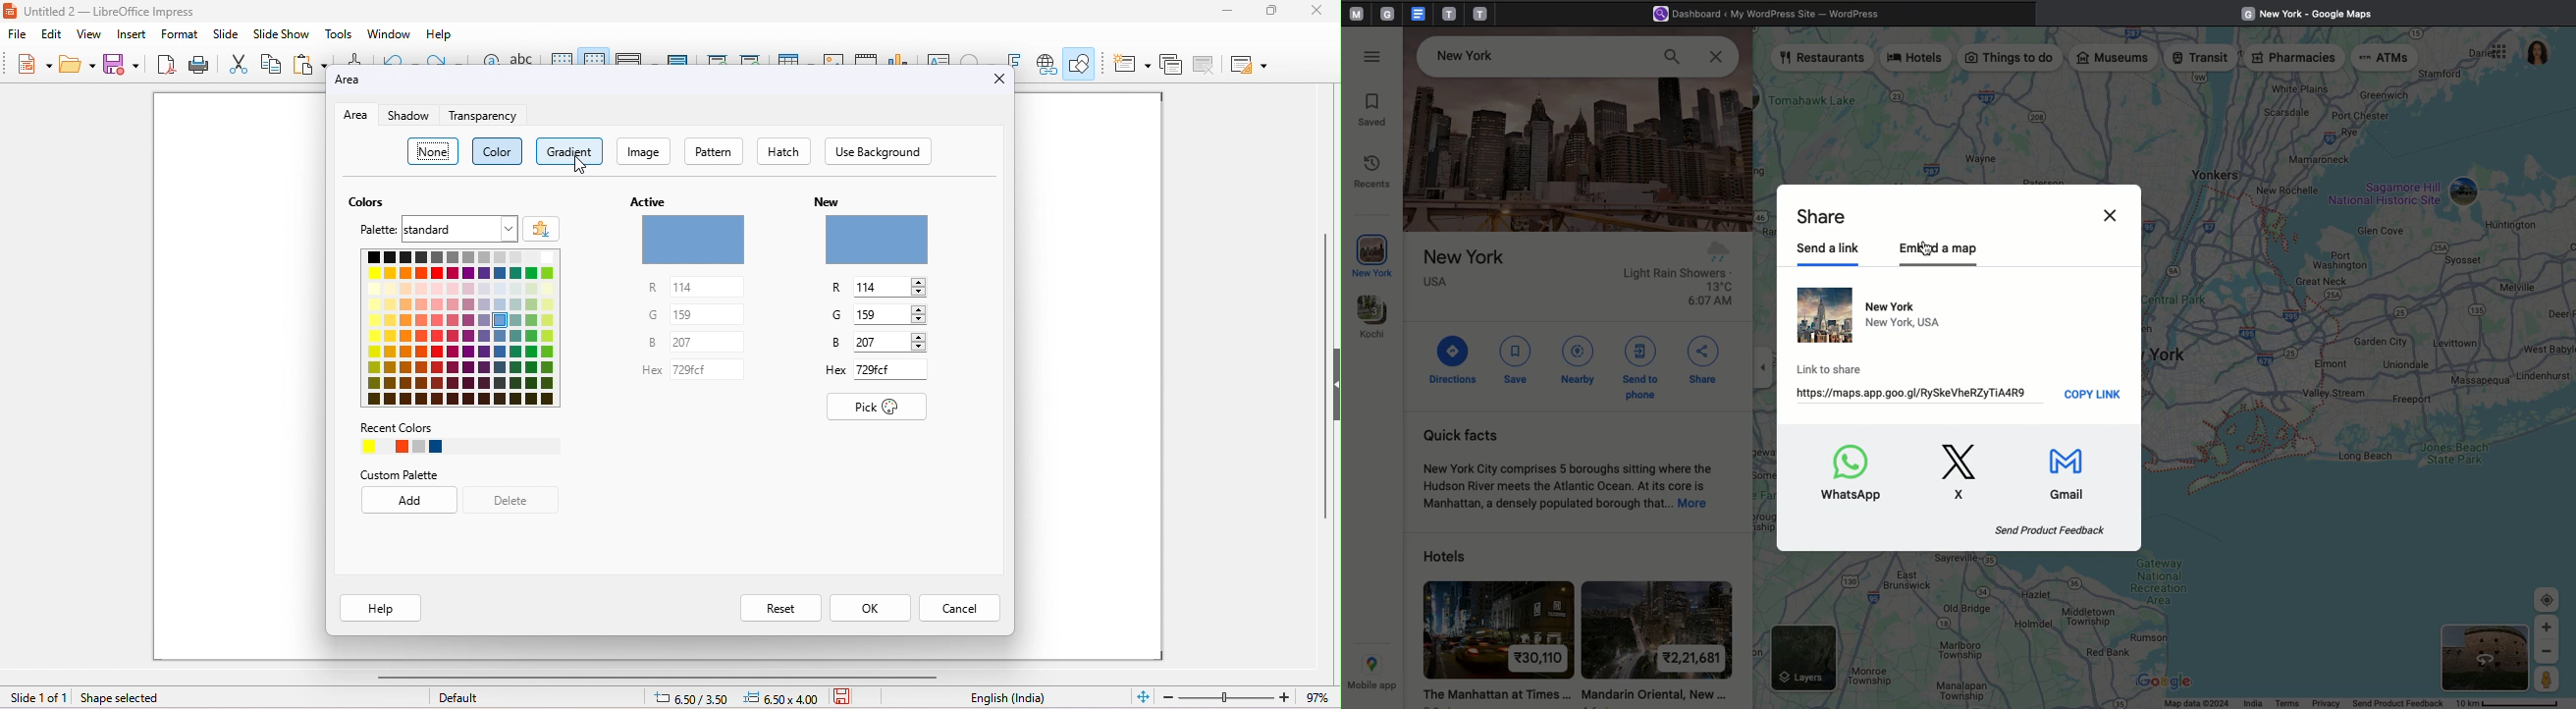  Describe the element at coordinates (782, 151) in the screenshot. I see `hatch` at that location.